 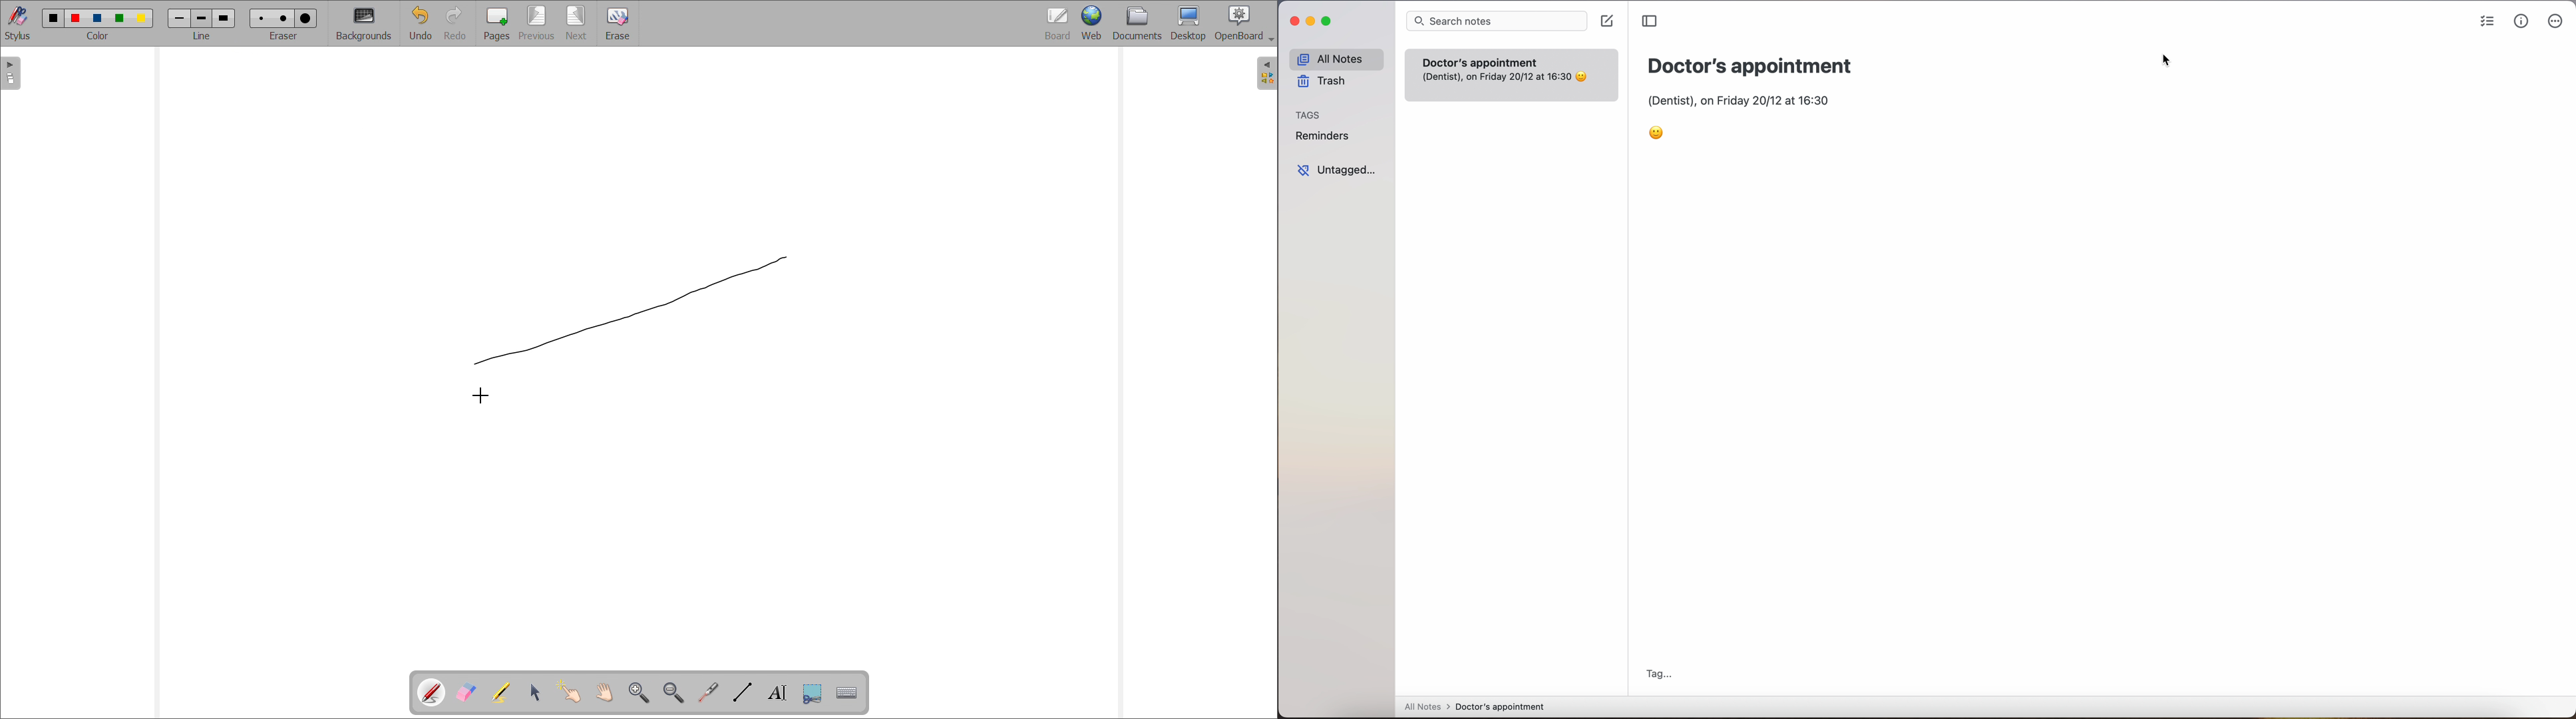 What do you see at coordinates (1292, 21) in the screenshot?
I see `close app` at bounding box center [1292, 21].